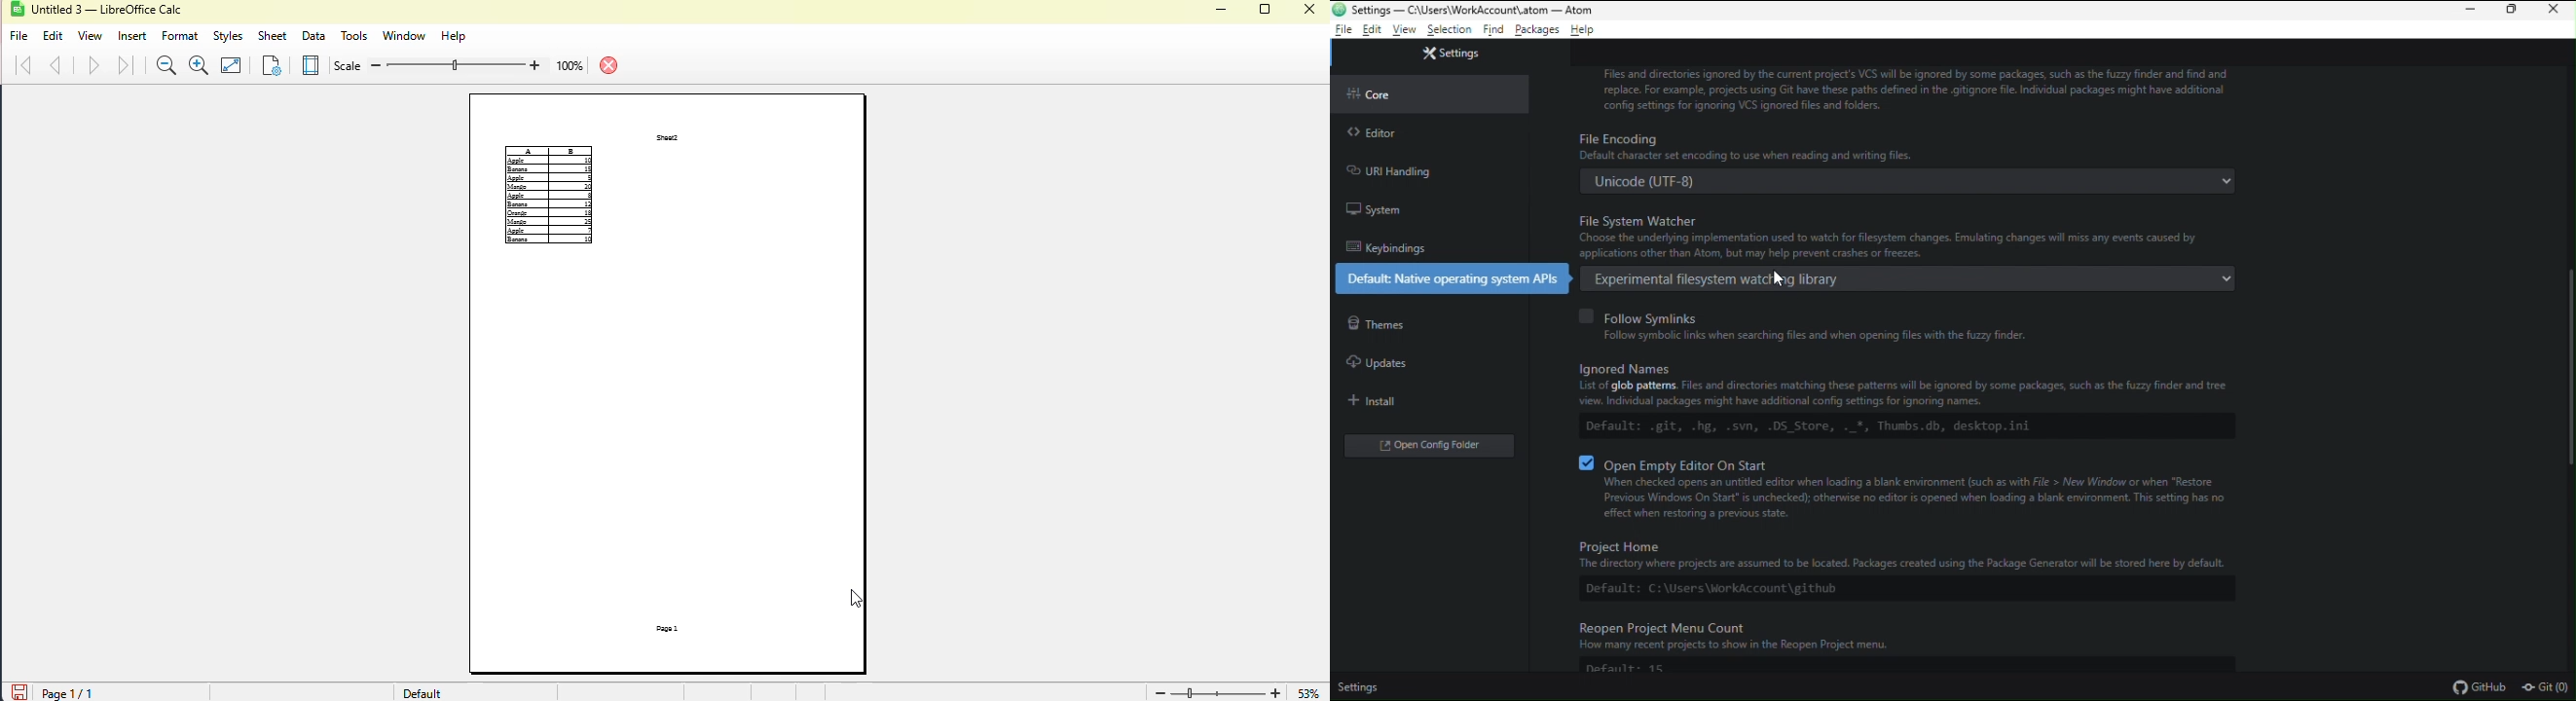 The image size is (2576, 728). Describe the element at coordinates (2547, 688) in the screenshot. I see `git` at that location.